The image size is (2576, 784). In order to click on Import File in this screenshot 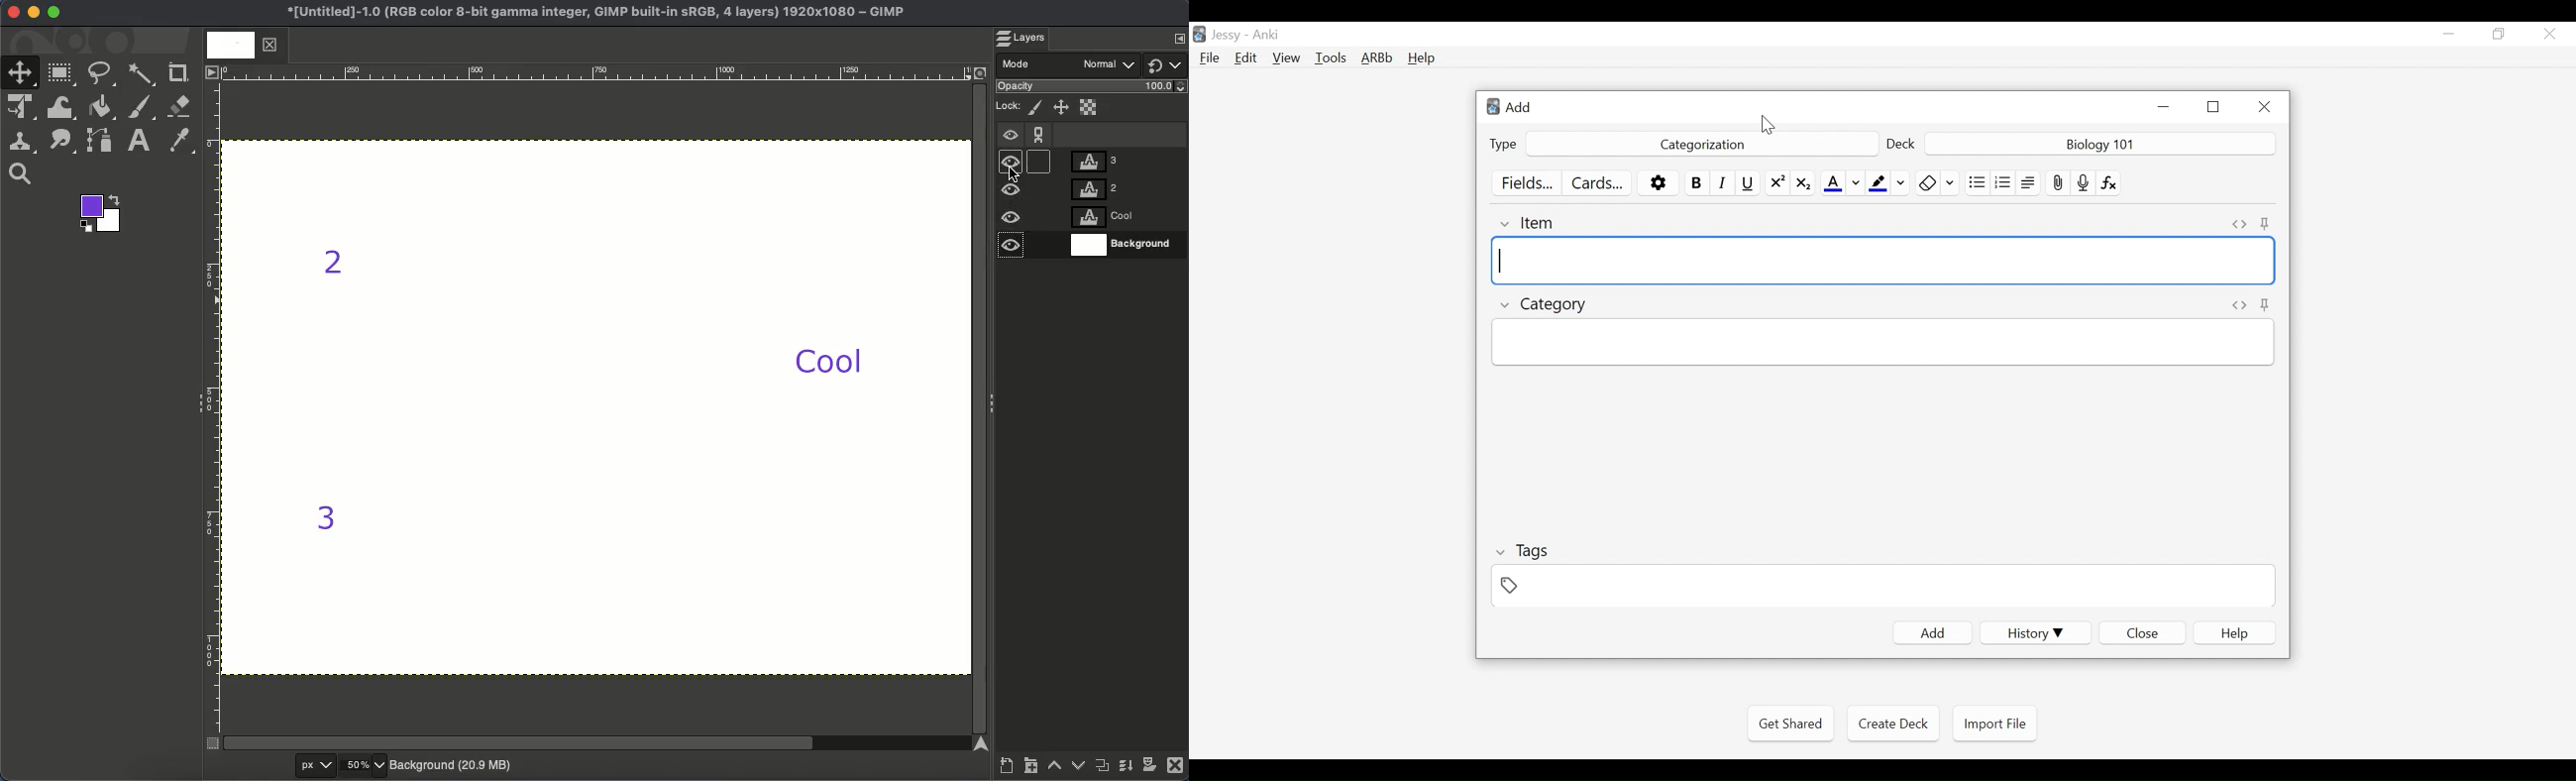, I will do `click(1995, 724)`.